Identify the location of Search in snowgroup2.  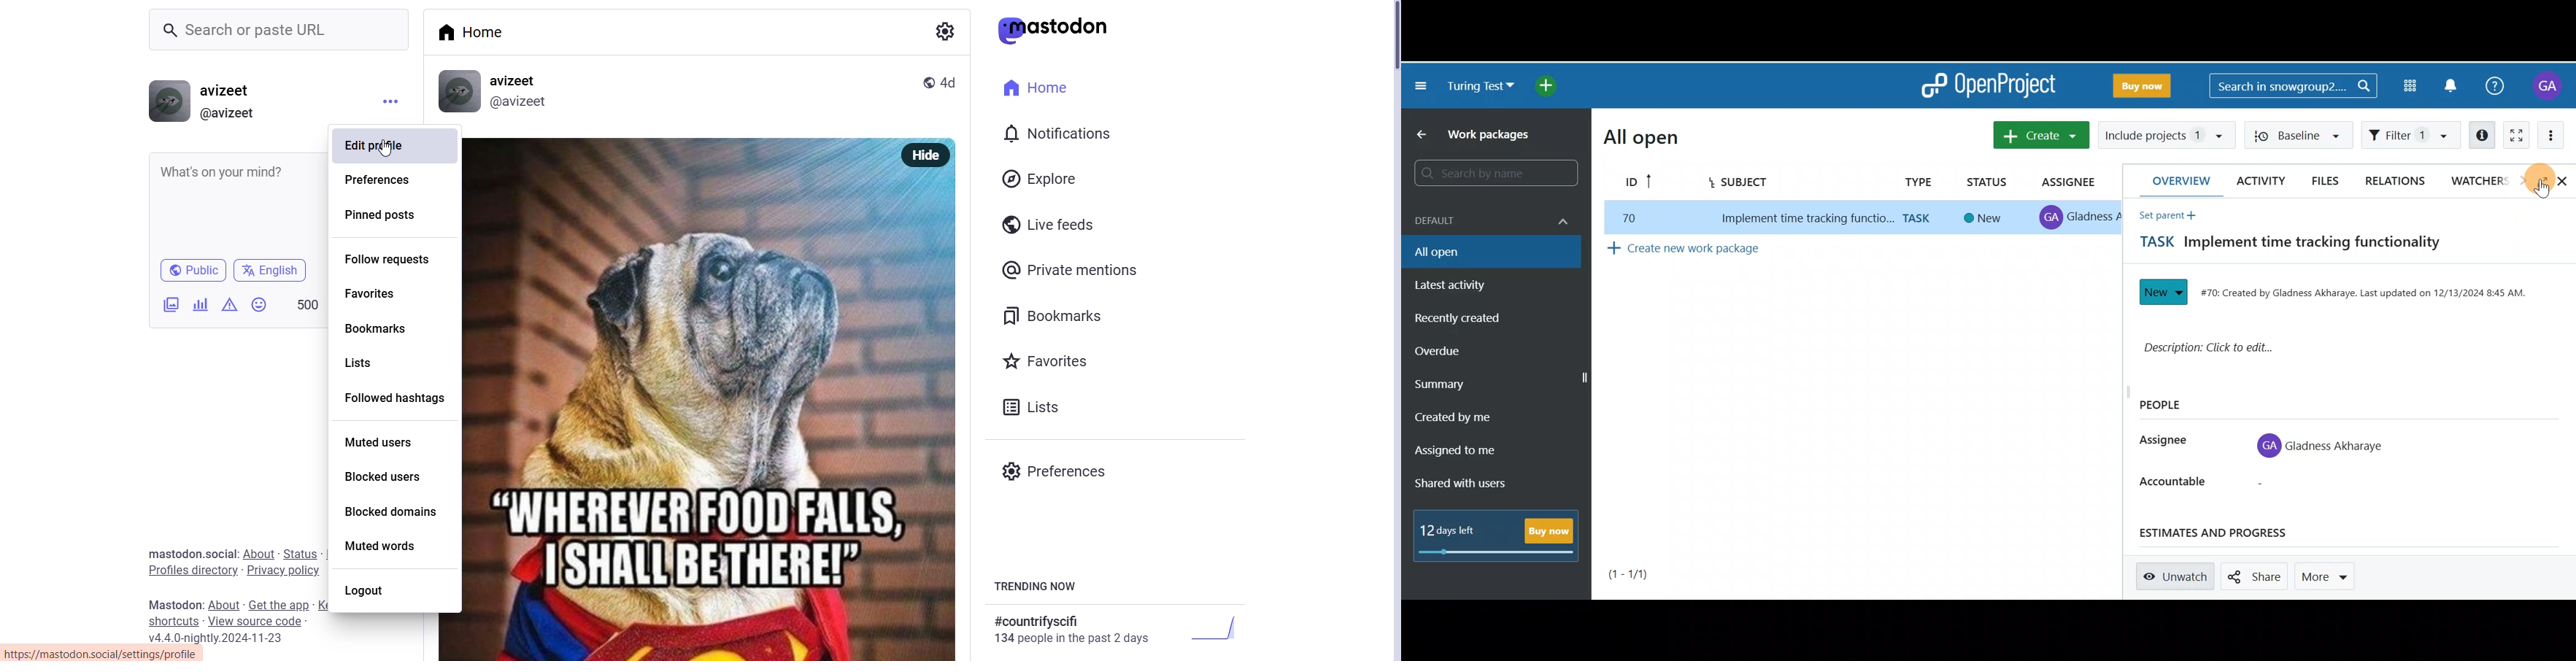
(2297, 86).